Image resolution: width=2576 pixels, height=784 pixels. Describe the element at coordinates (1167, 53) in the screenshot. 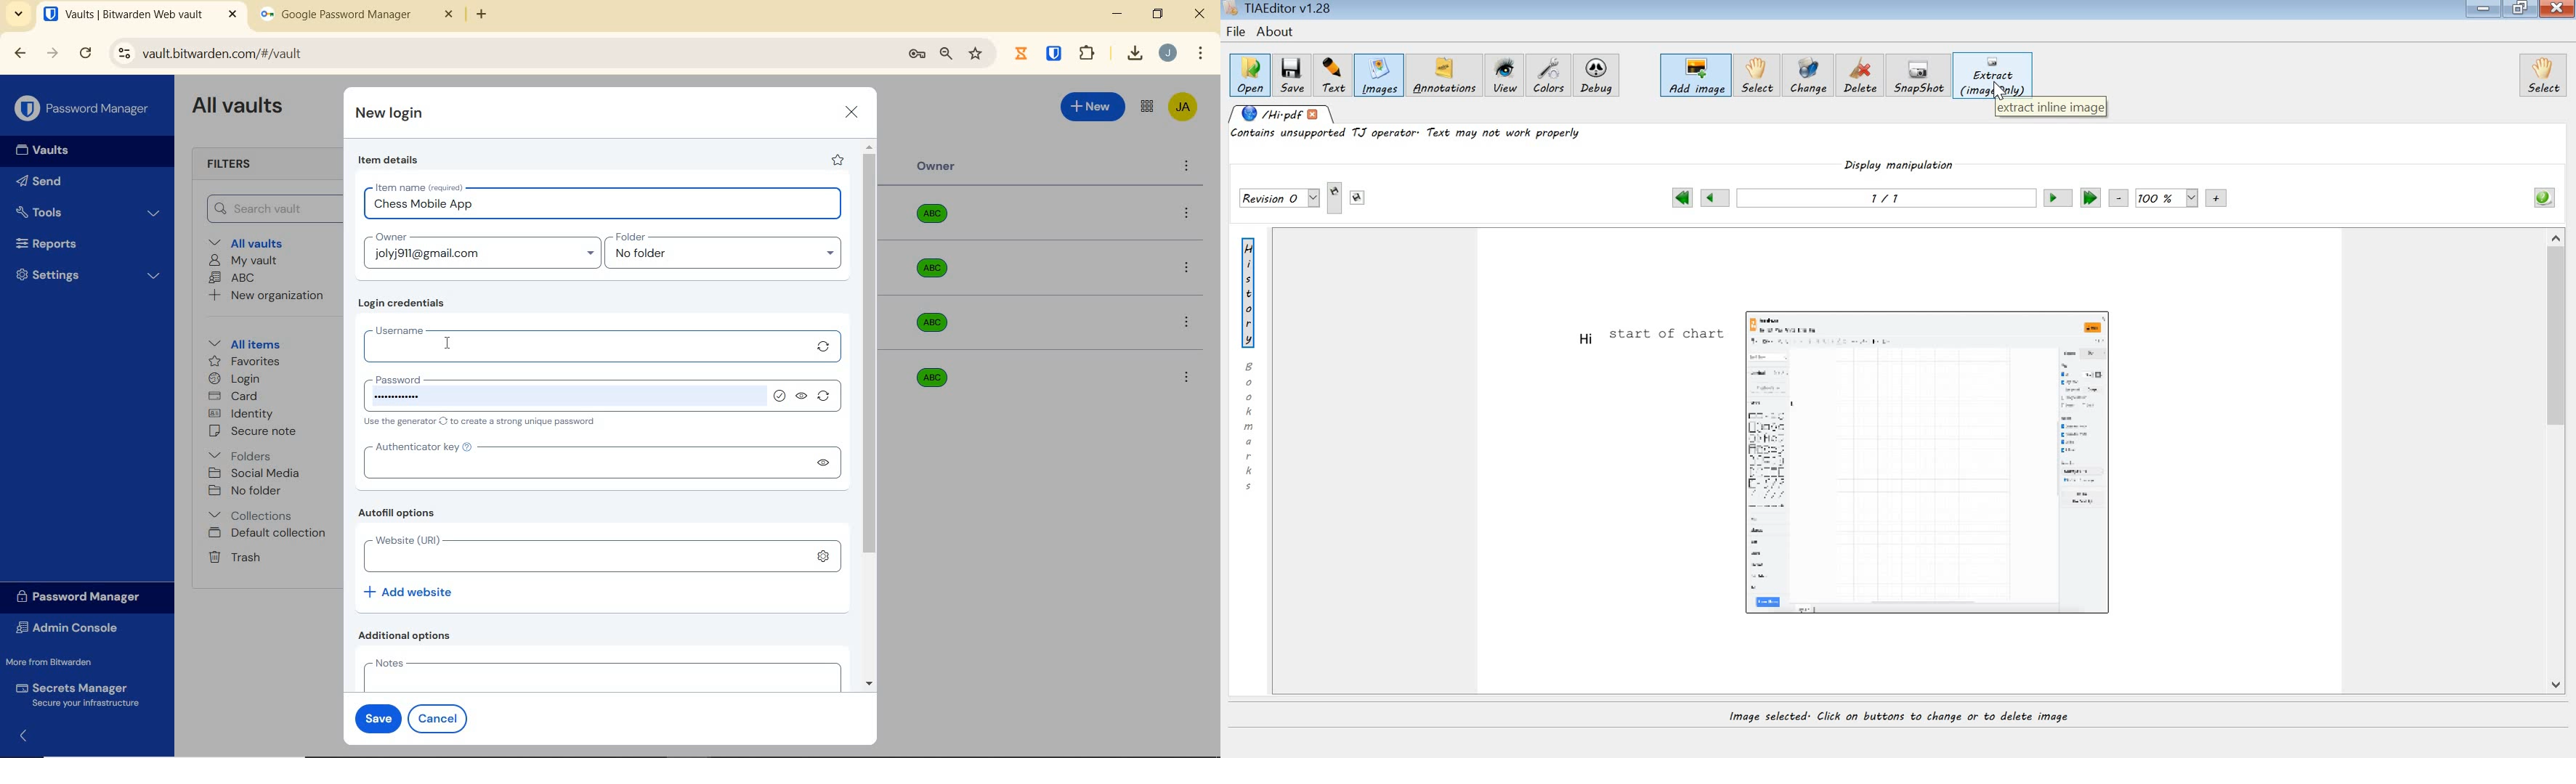

I see `Account` at that location.